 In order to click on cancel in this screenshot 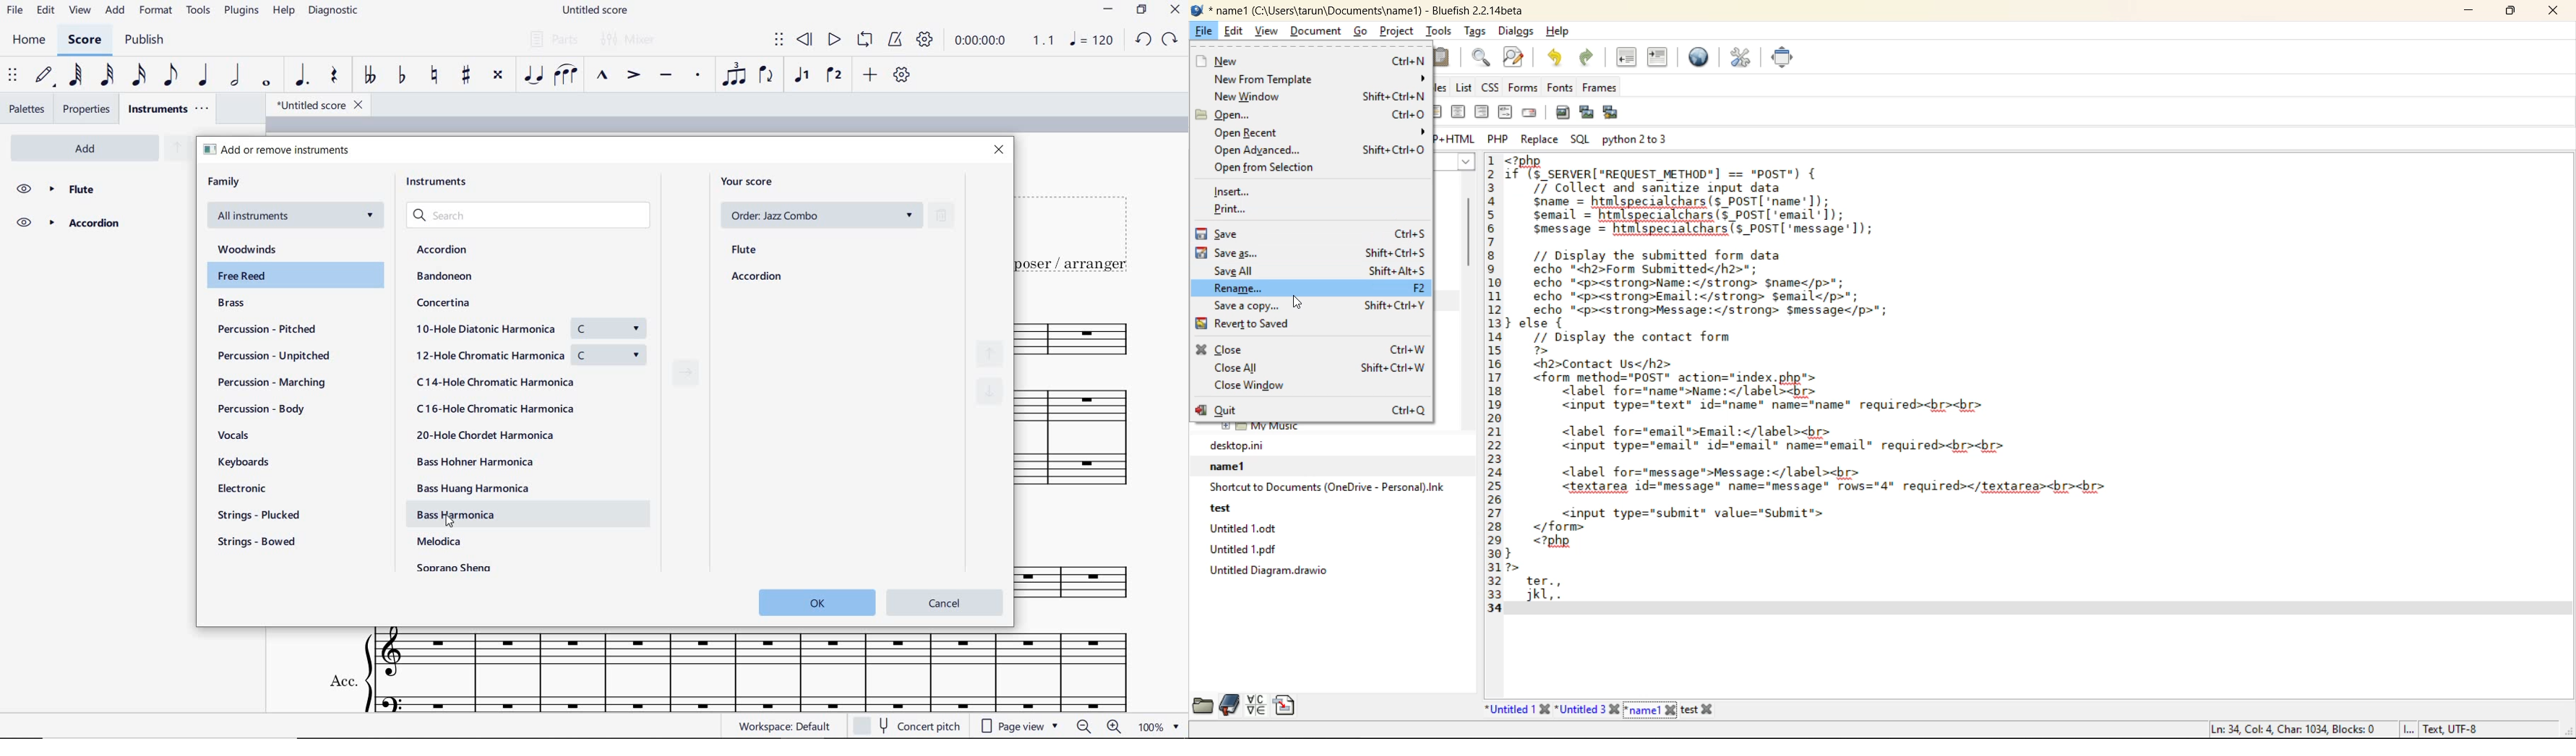, I will do `click(945, 600)`.